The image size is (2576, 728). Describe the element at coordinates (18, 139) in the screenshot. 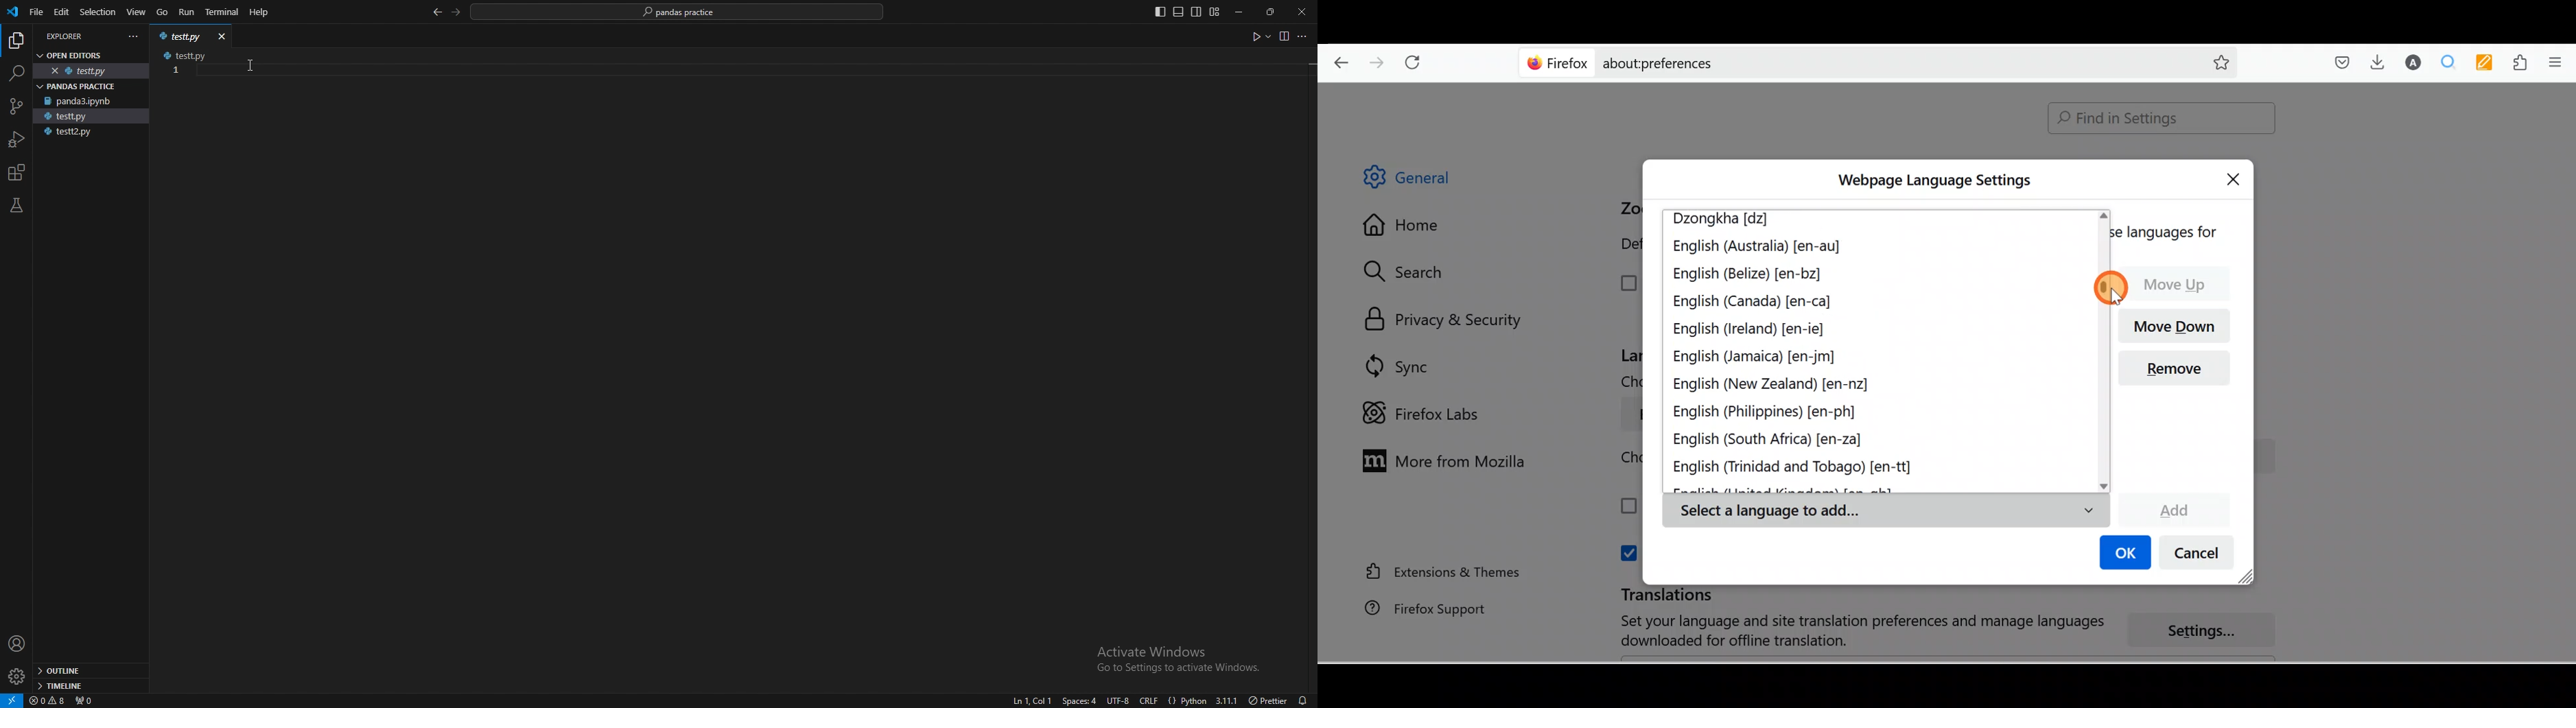

I see `run and debug` at that location.